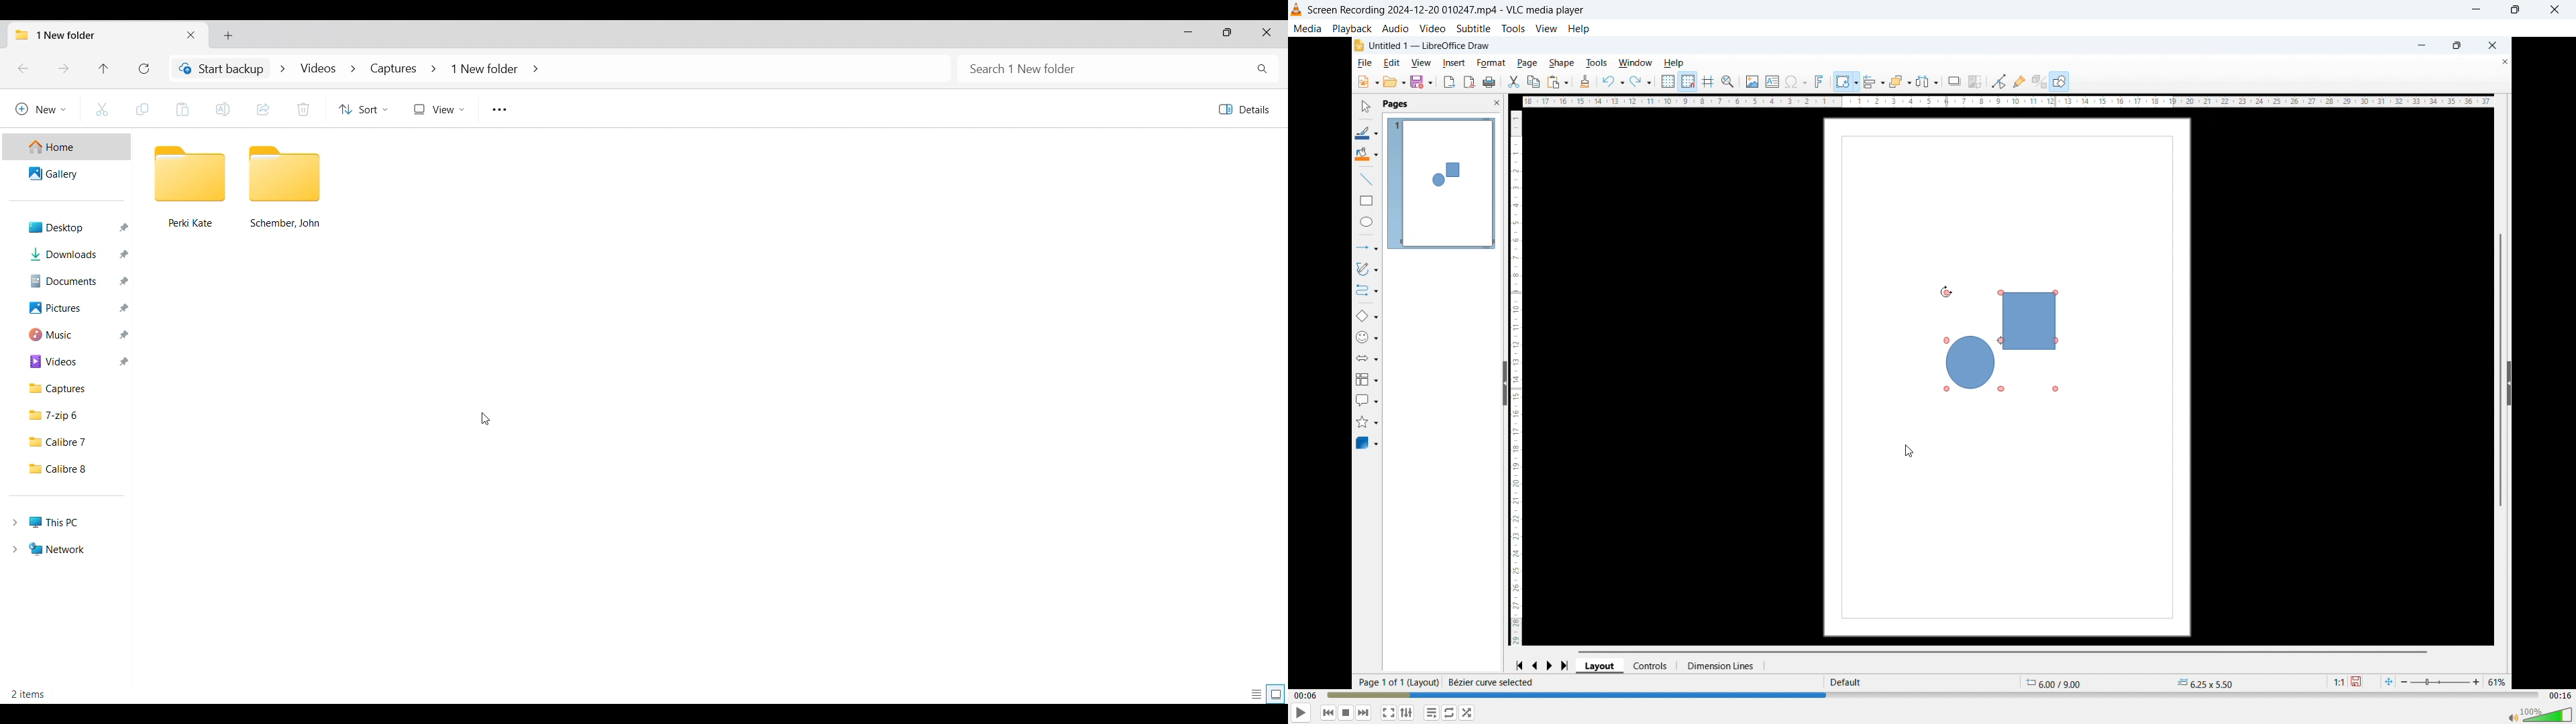 The image size is (2576, 728). I want to click on Cut, so click(102, 109).